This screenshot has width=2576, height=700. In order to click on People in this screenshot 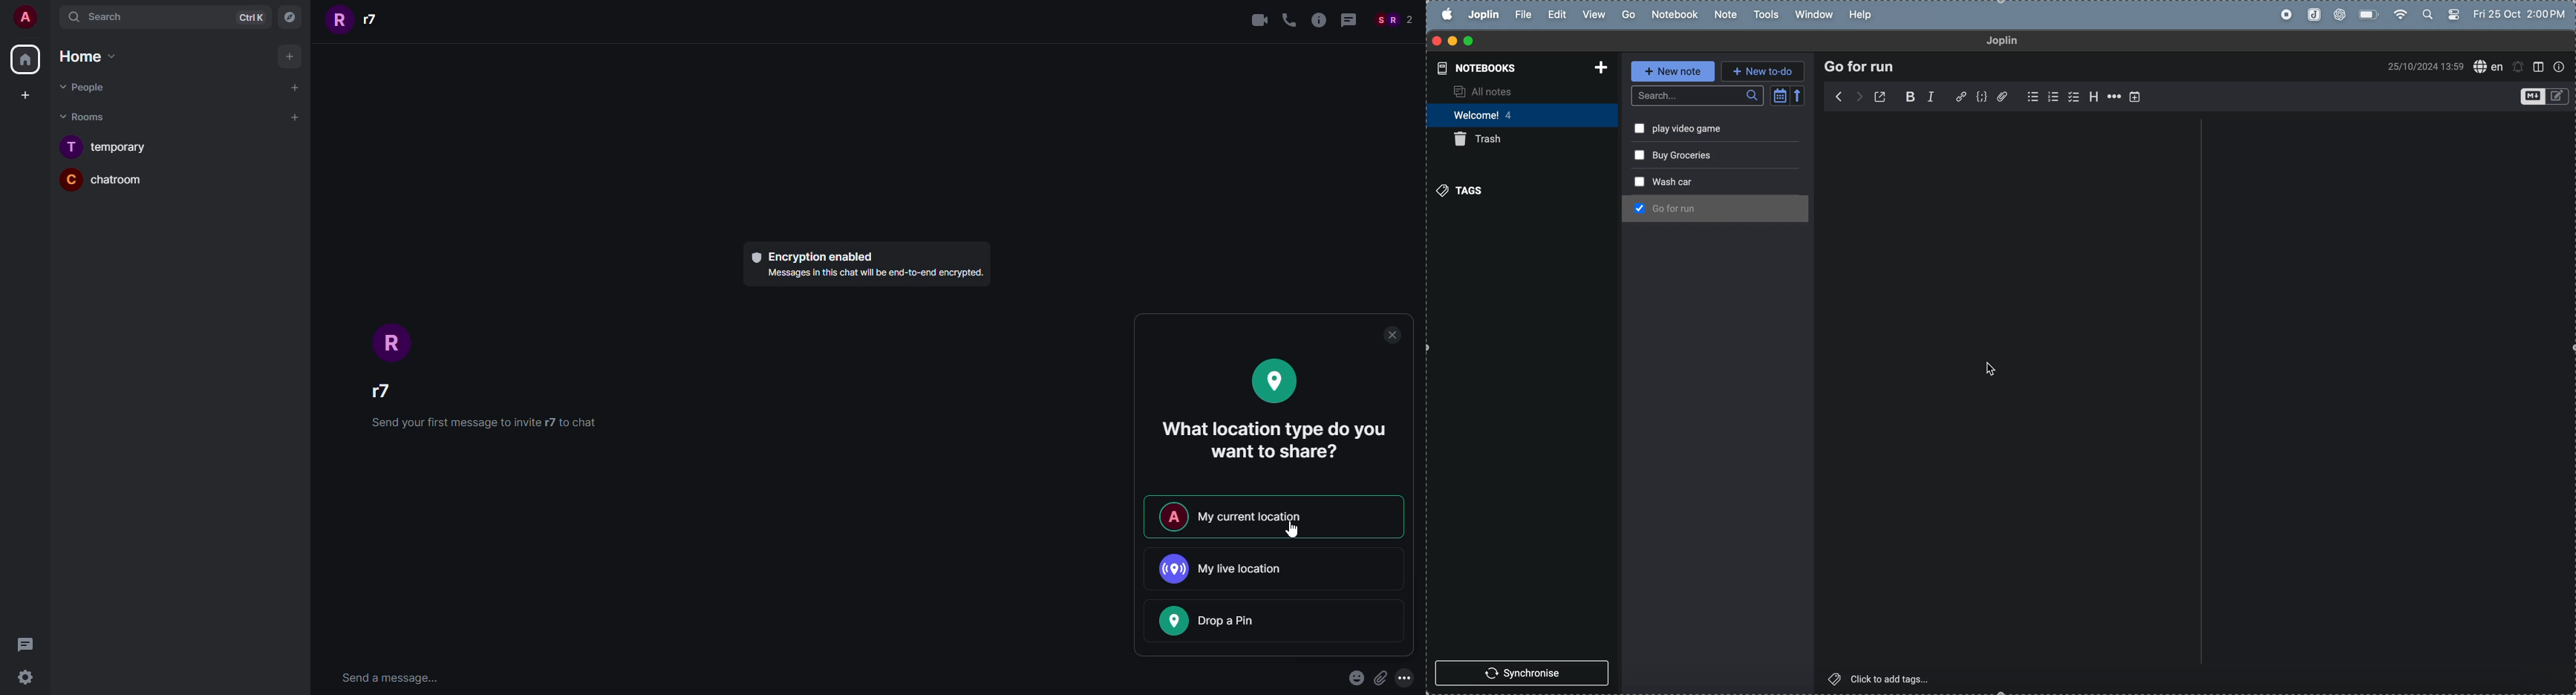, I will do `click(1393, 21)`.